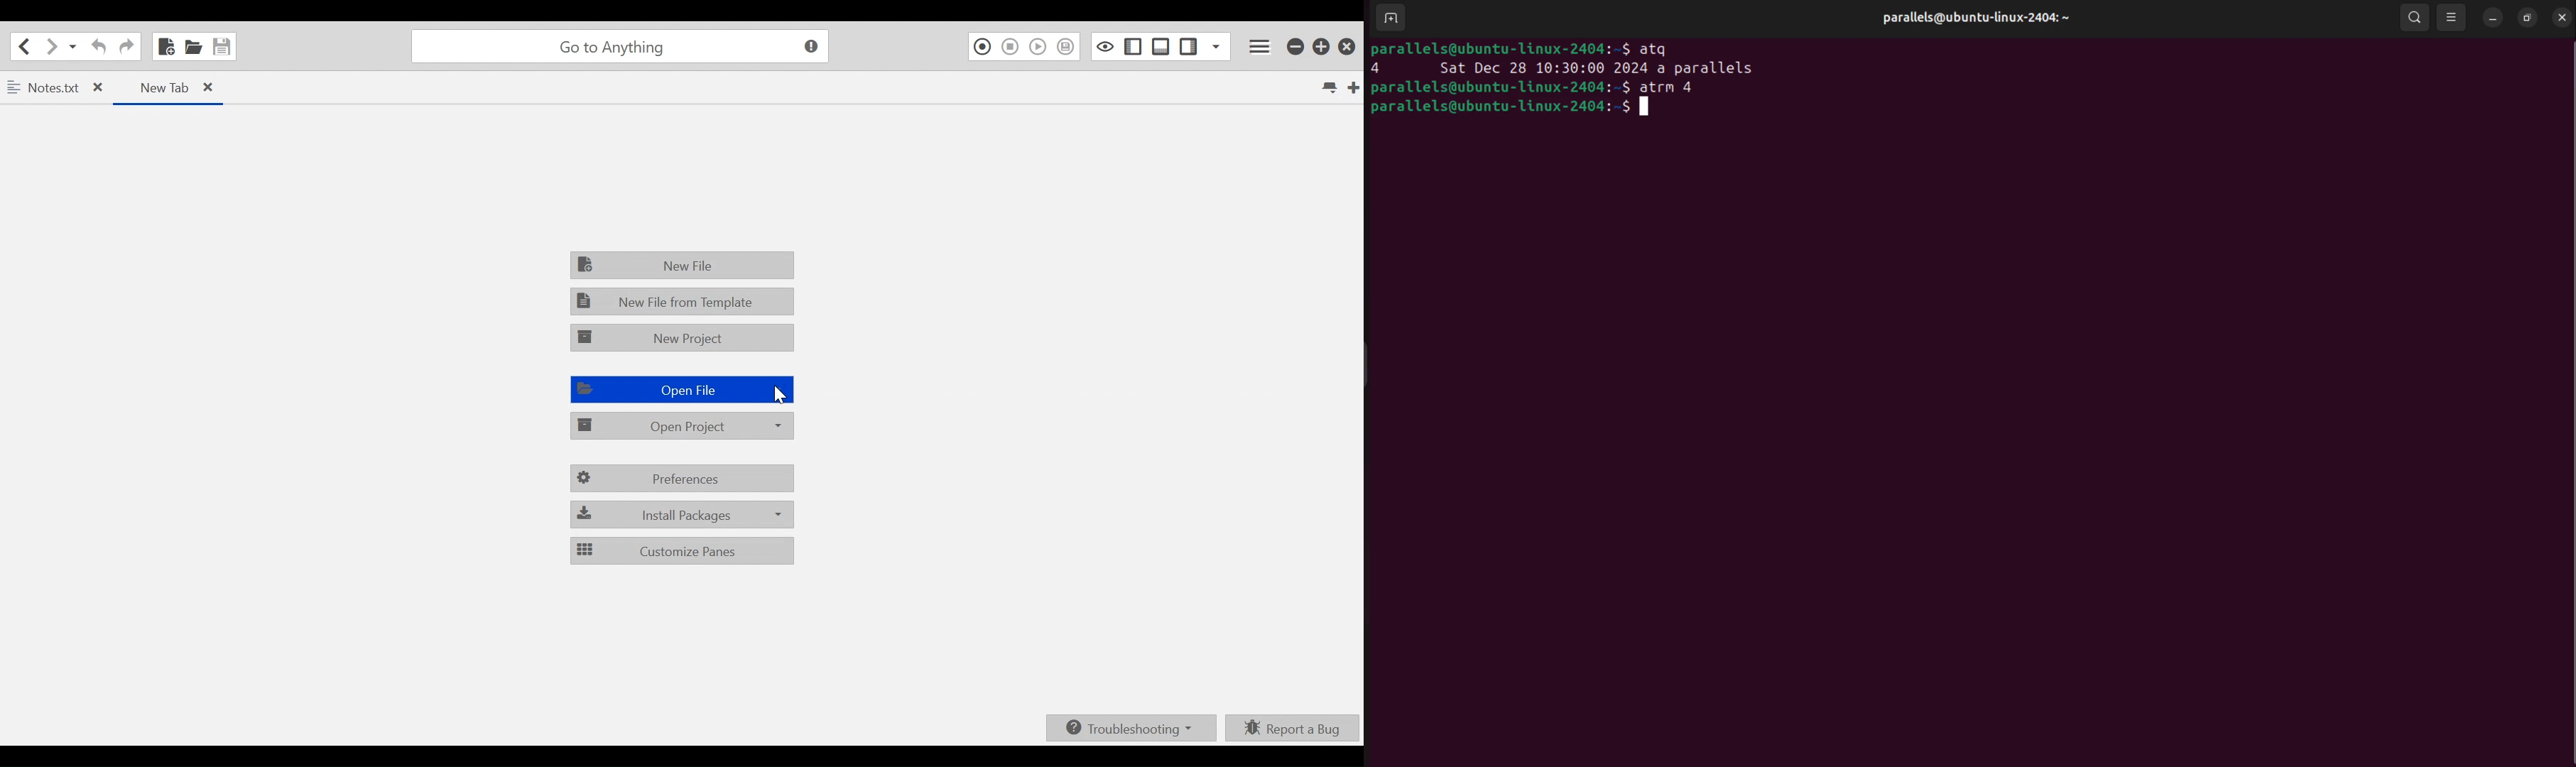 The width and height of the screenshot is (2576, 784). What do you see at coordinates (2561, 15) in the screenshot?
I see `close` at bounding box center [2561, 15].